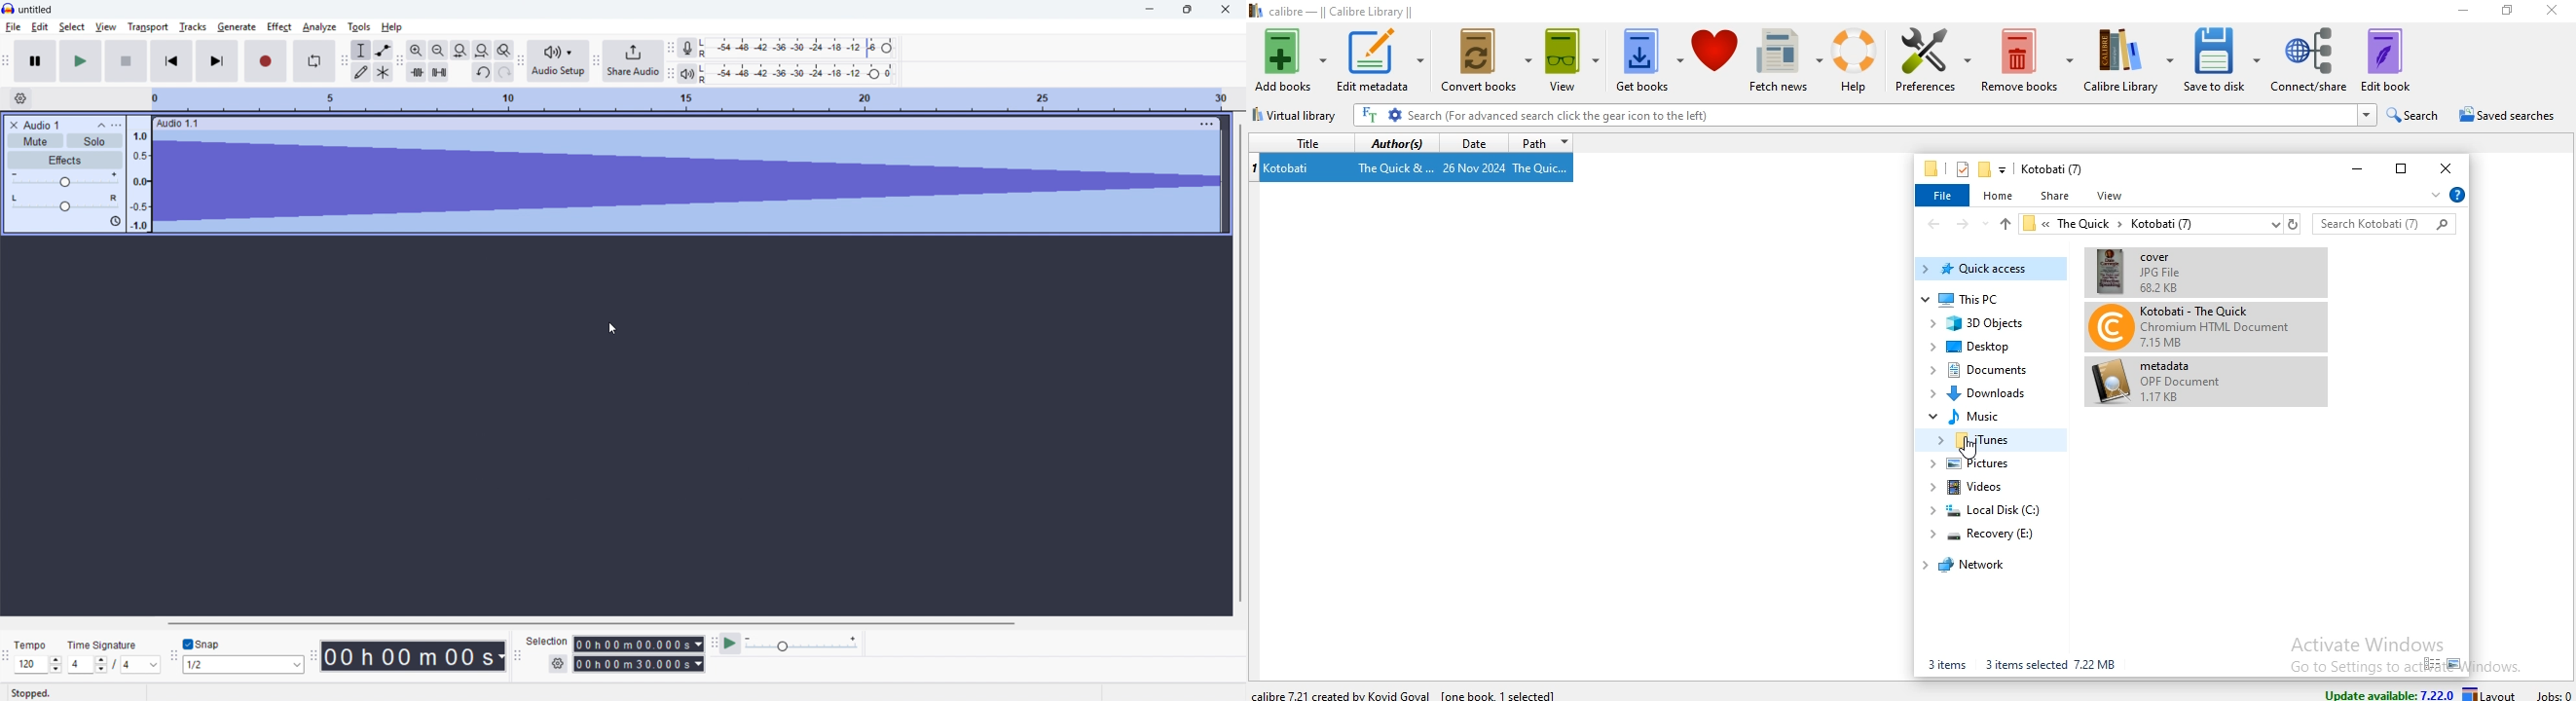  I want to click on Pause , so click(35, 60).